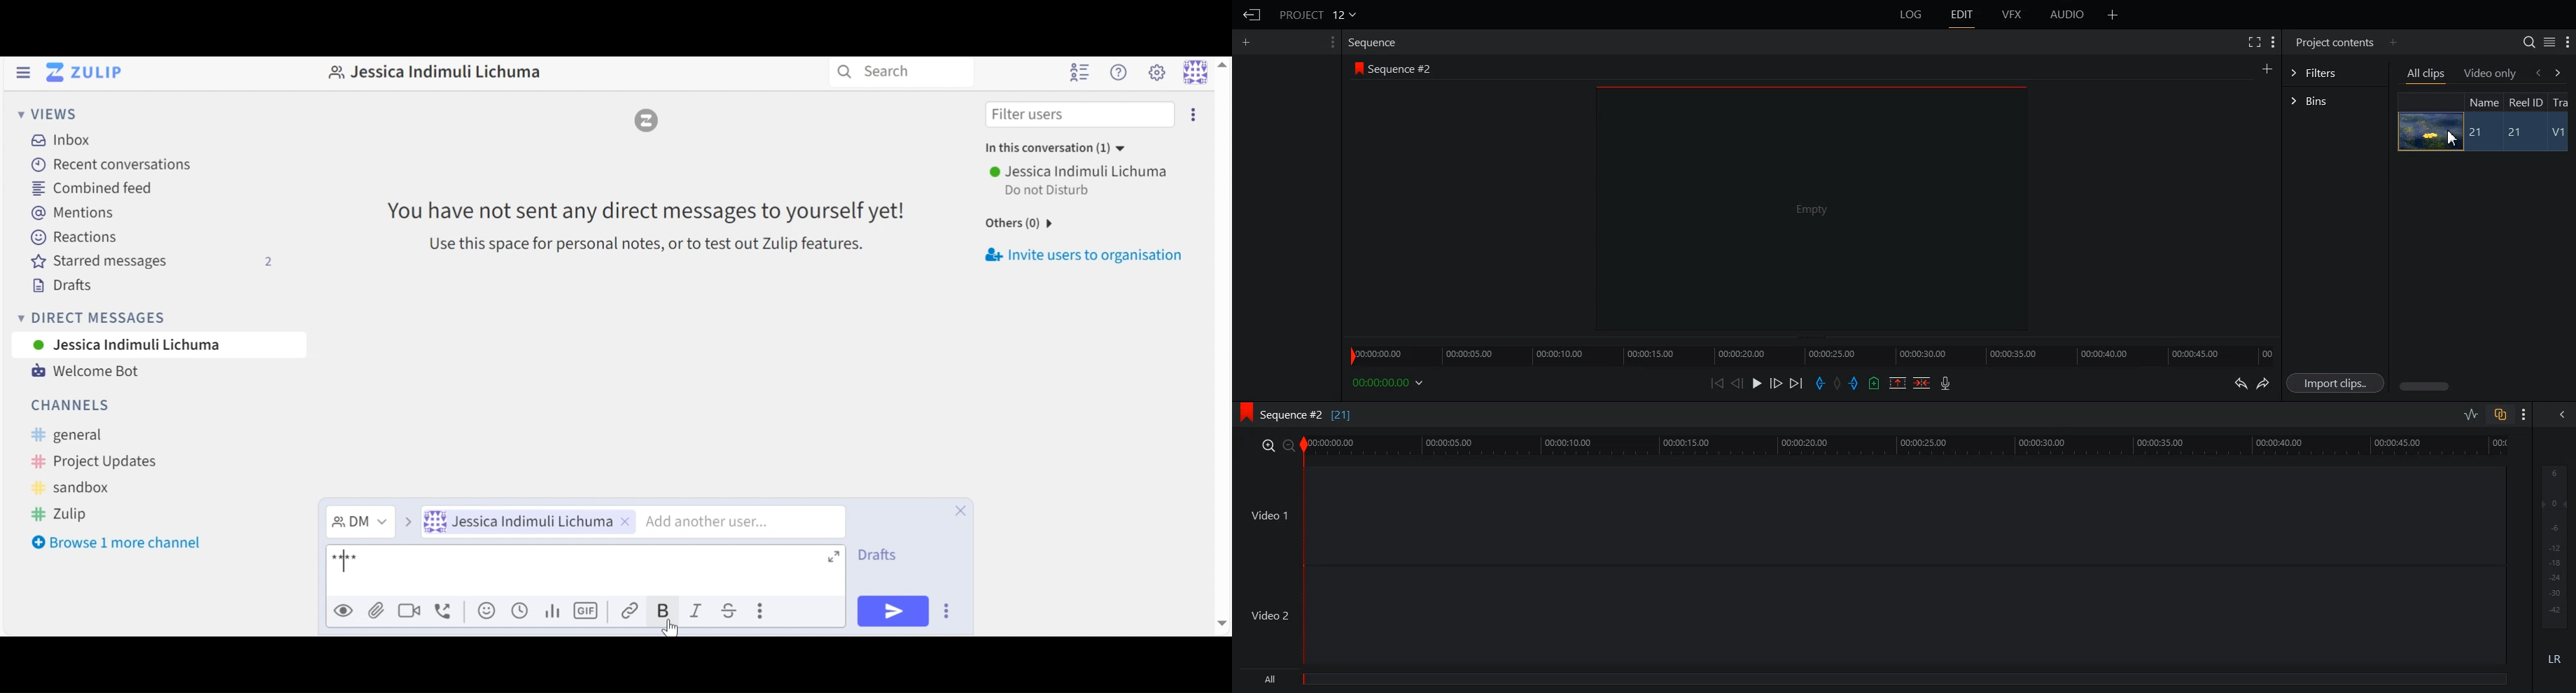  What do you see at coordinates (2333, 41) in the screenshot?
I see `Project contents` at bounding box center [2333, 41].